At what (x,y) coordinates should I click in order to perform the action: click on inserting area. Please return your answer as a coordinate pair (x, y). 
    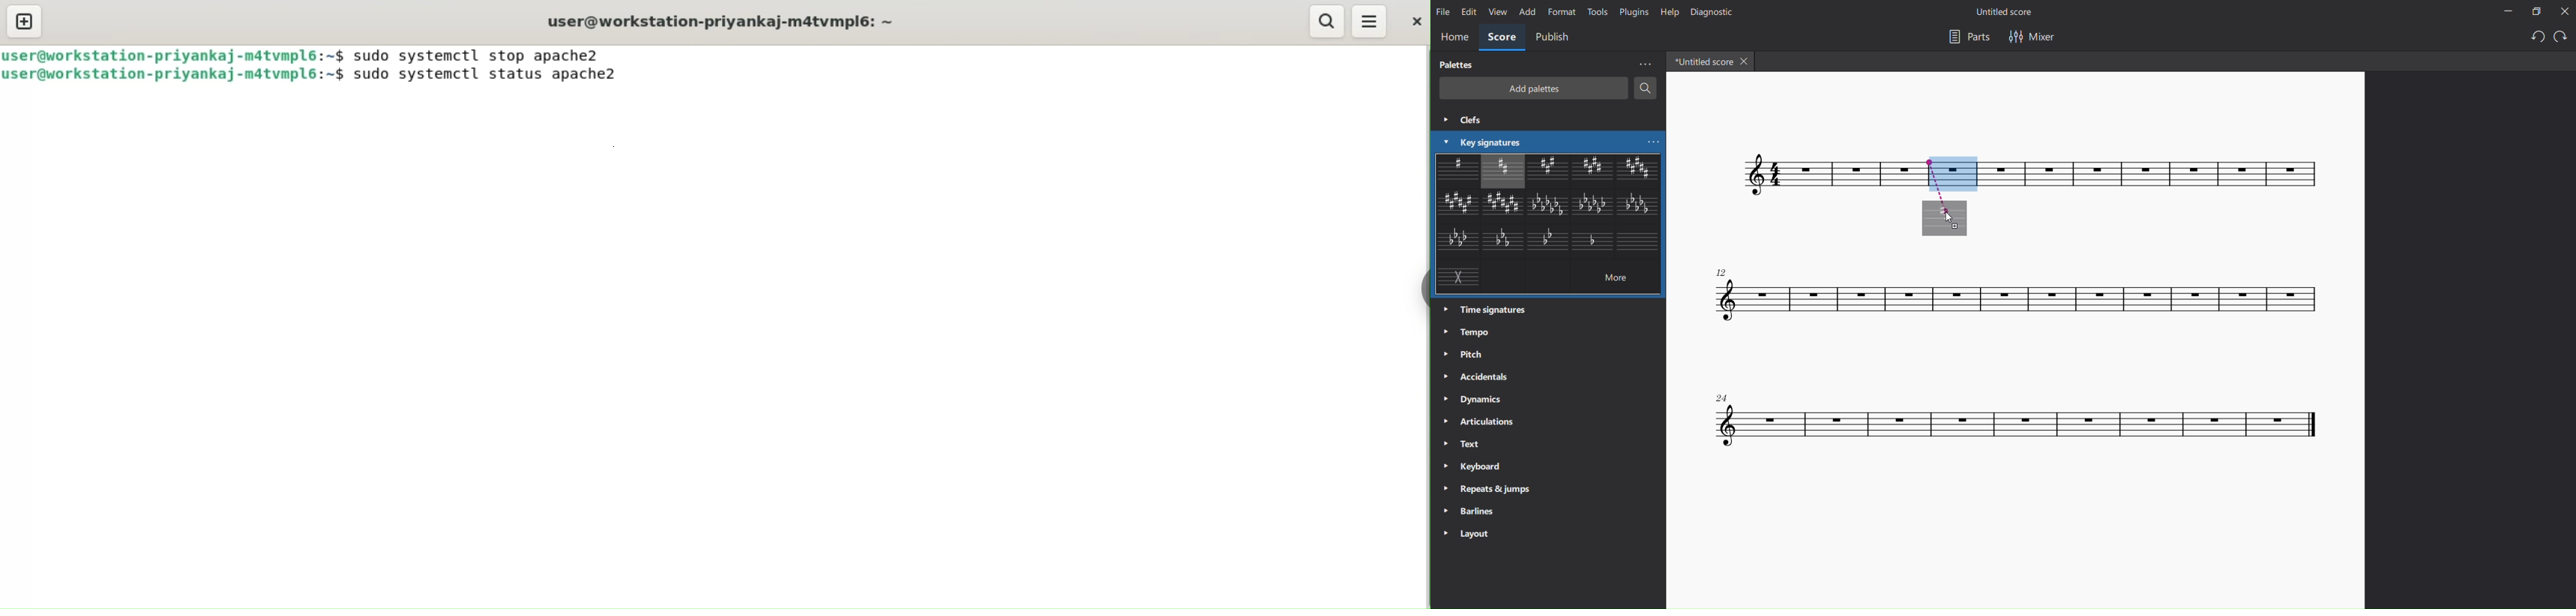
    Looking at the image, I should click on (1953, 196).